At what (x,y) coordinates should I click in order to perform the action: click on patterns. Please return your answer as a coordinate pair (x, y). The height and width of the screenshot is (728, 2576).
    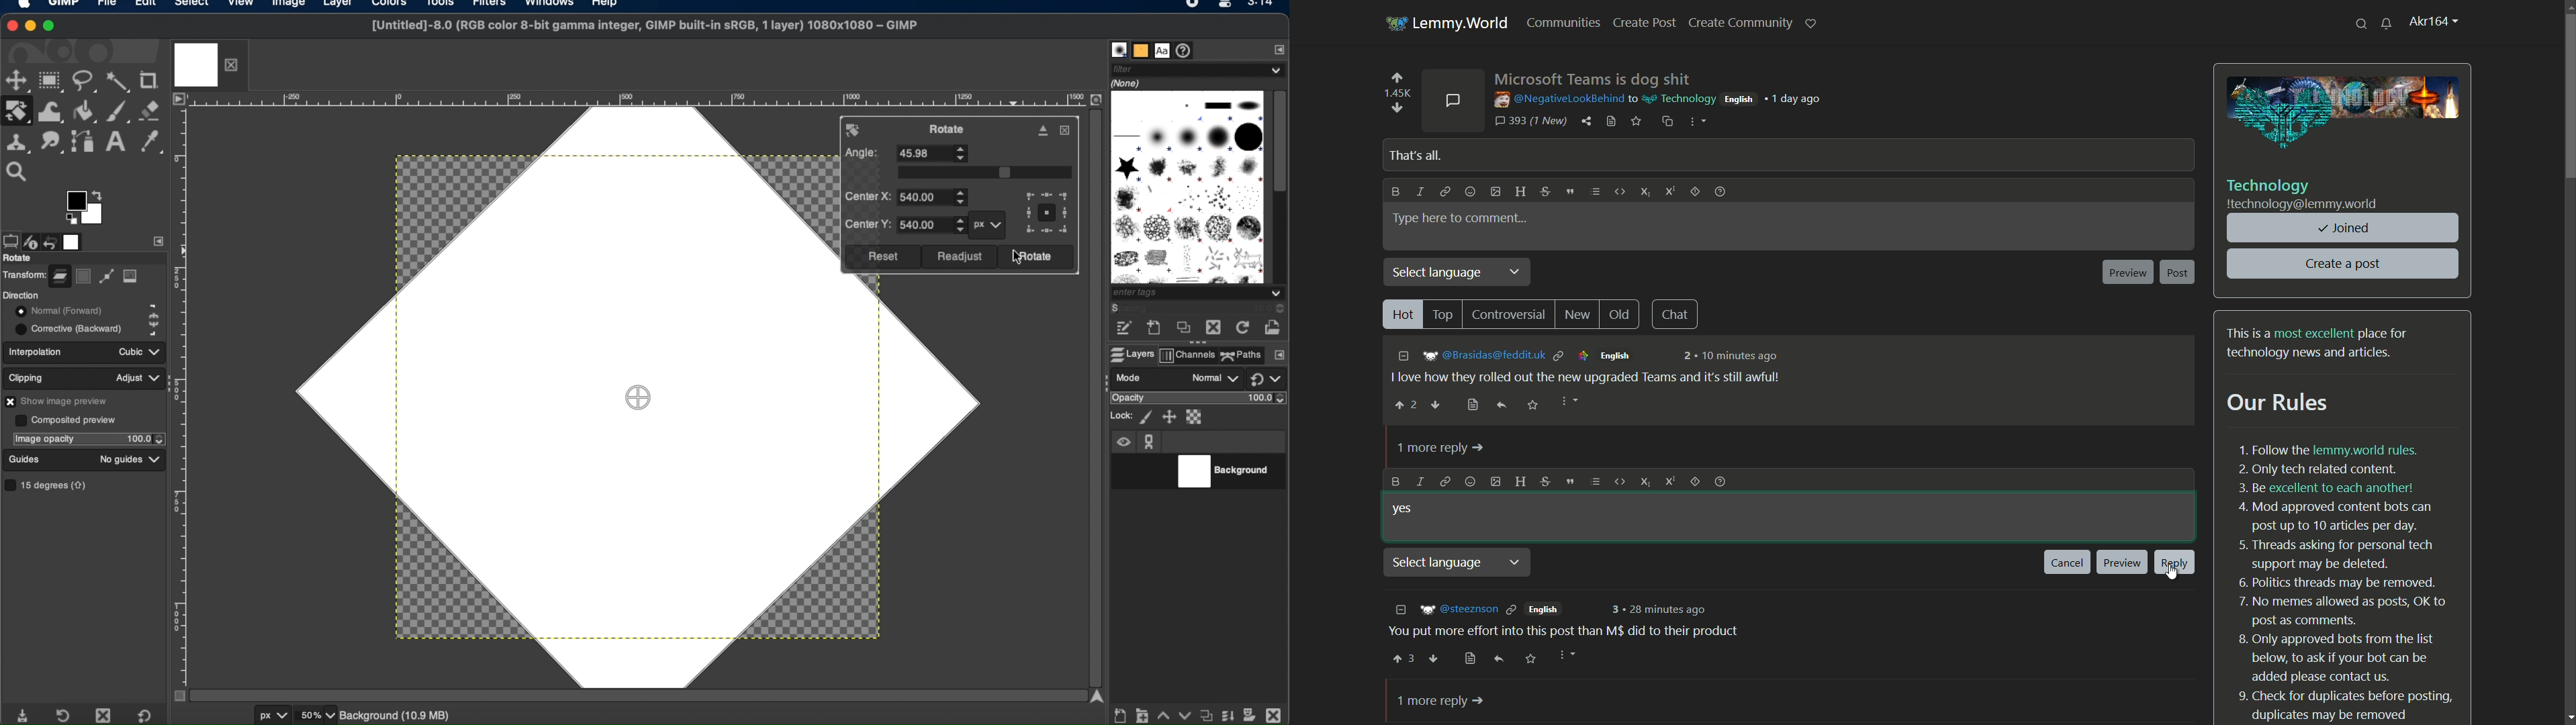
    Looking at the image, I should click on (1140, 50).